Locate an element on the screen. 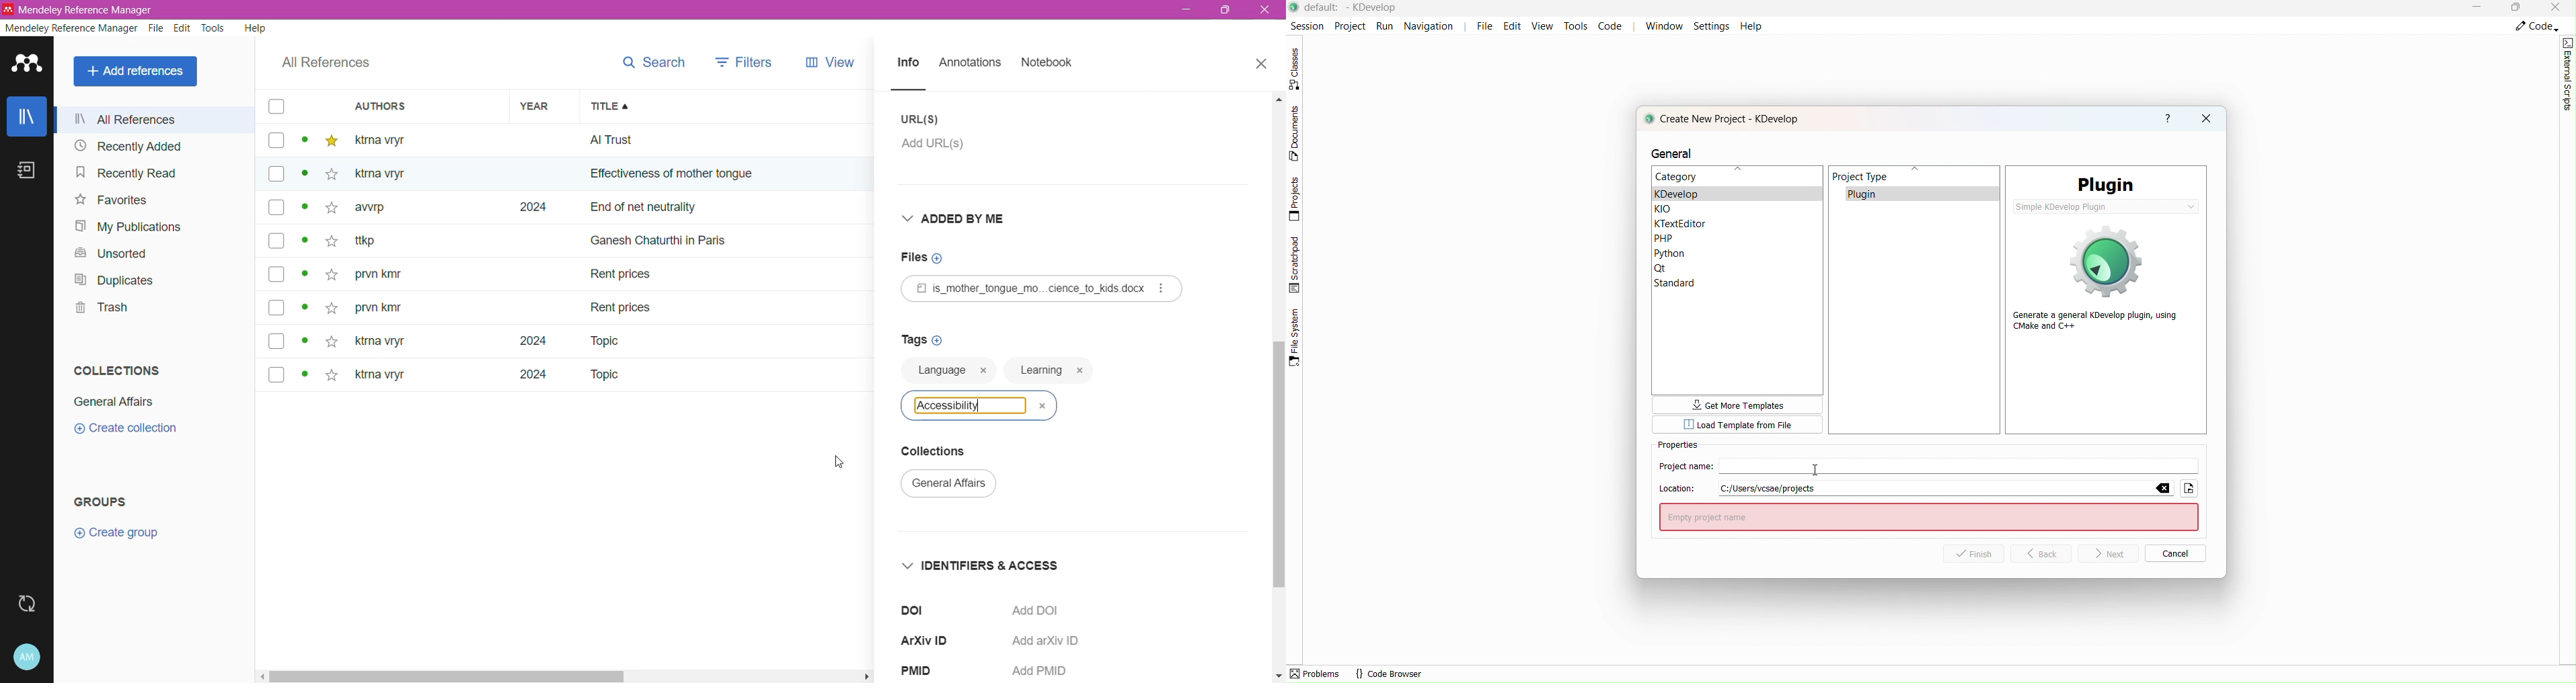  box is located at coordinates (277, 309).